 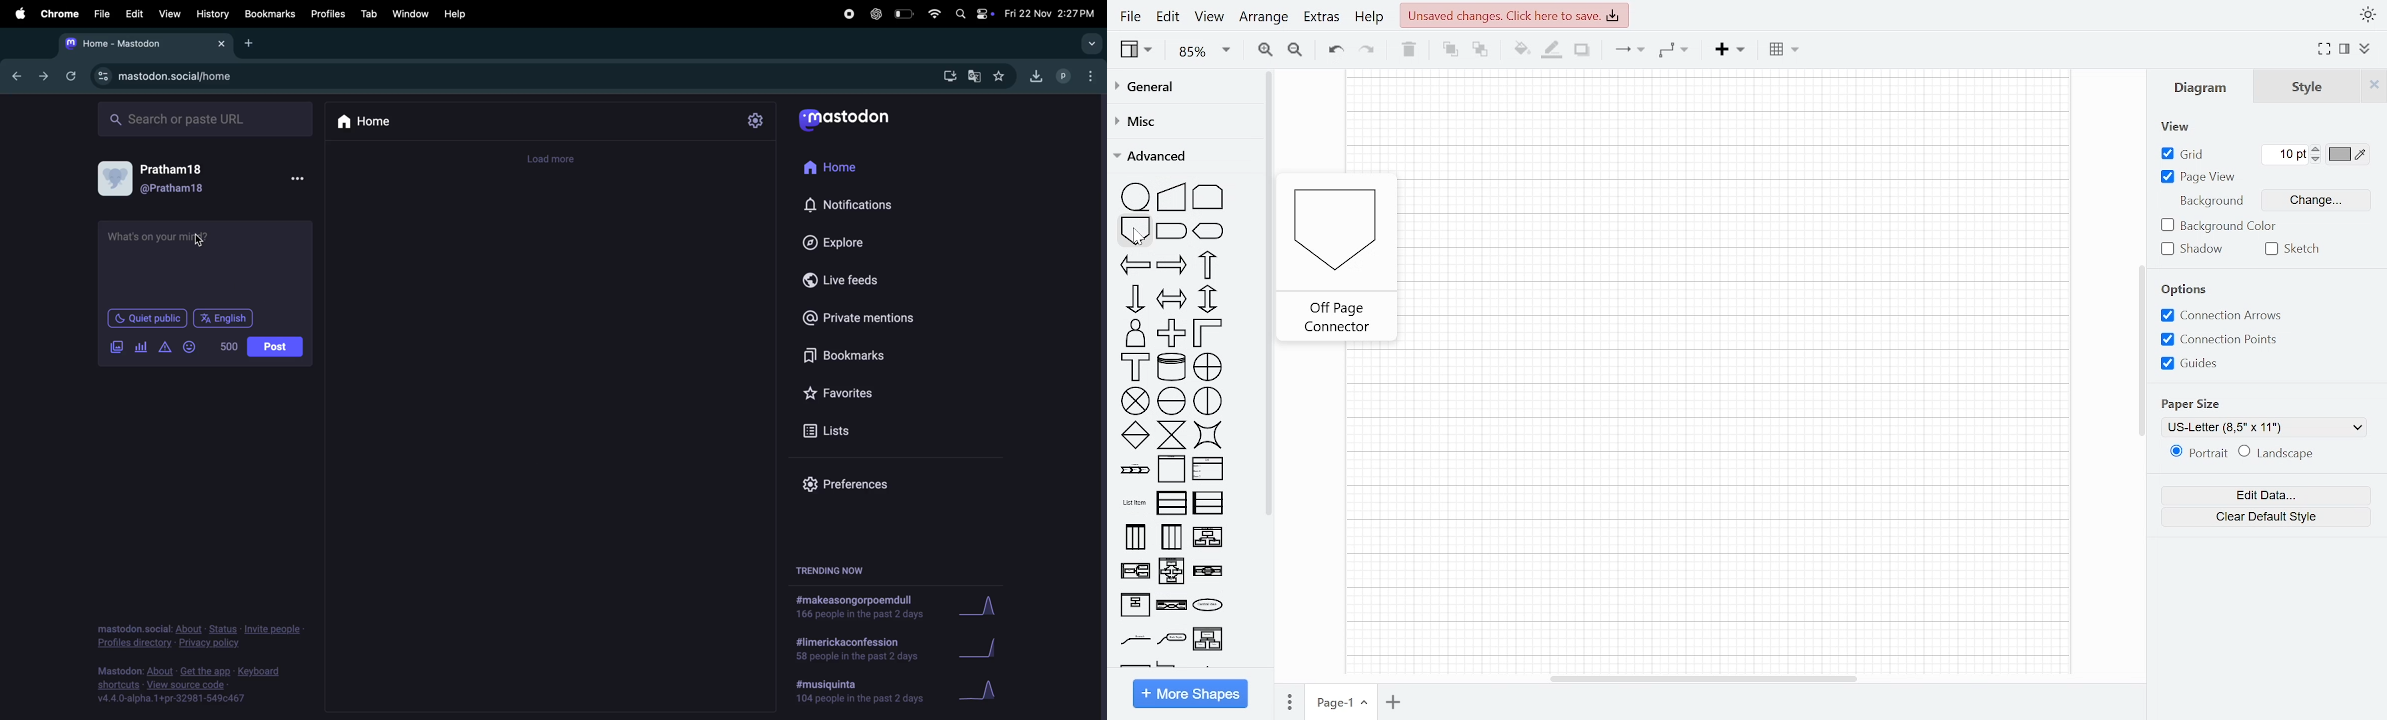 I want to click on Off page connector, so click(x=1334, y=229).